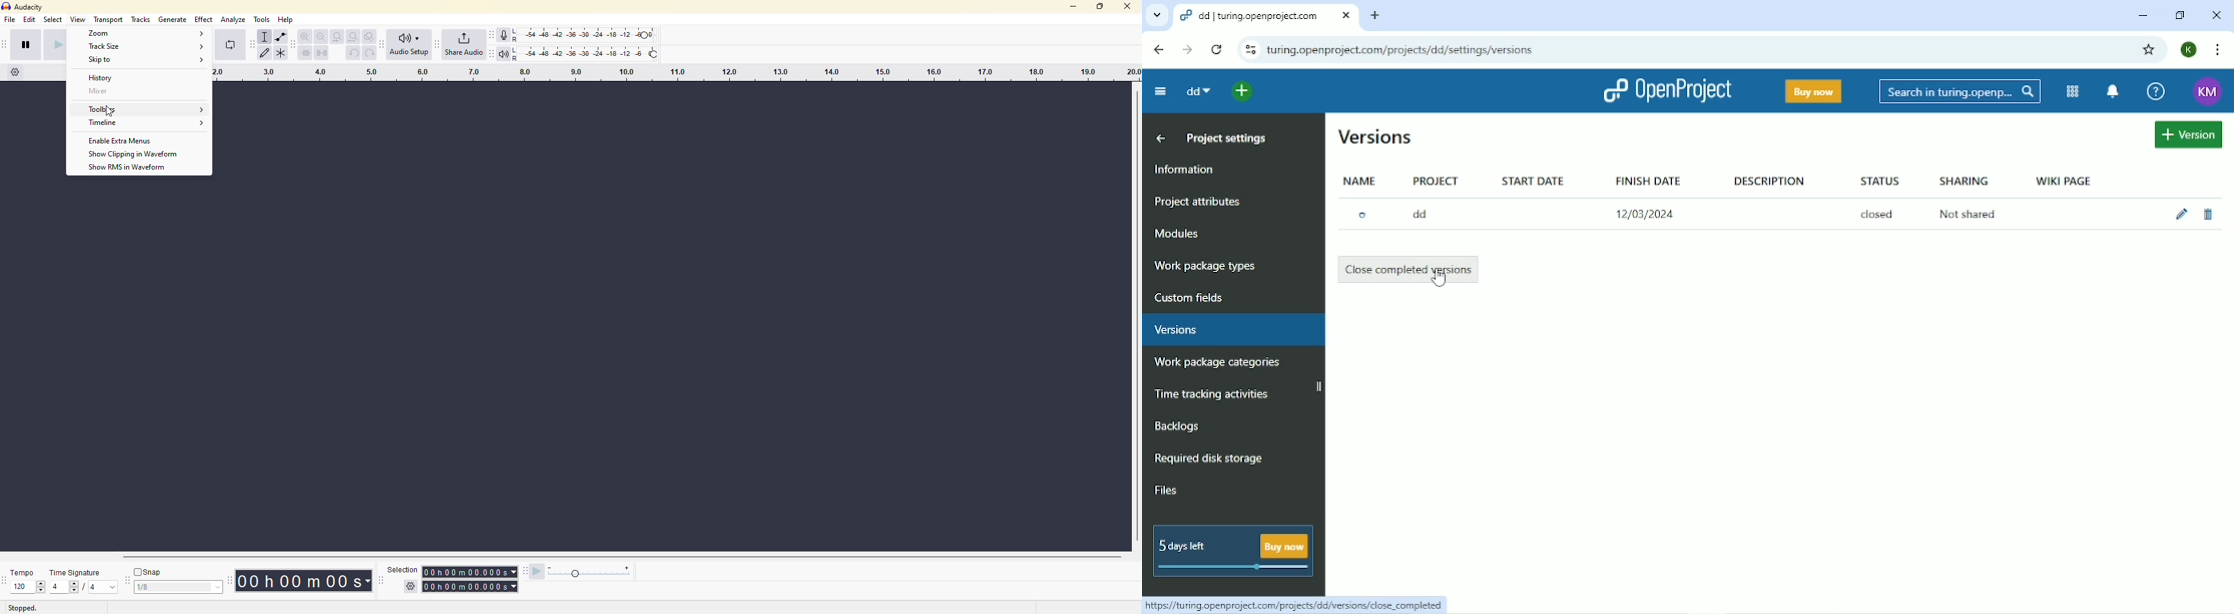 Image resolution: width=2240 pixels, height=616 pixels. I want to click on 12/03/2024, so click(1651, 214).